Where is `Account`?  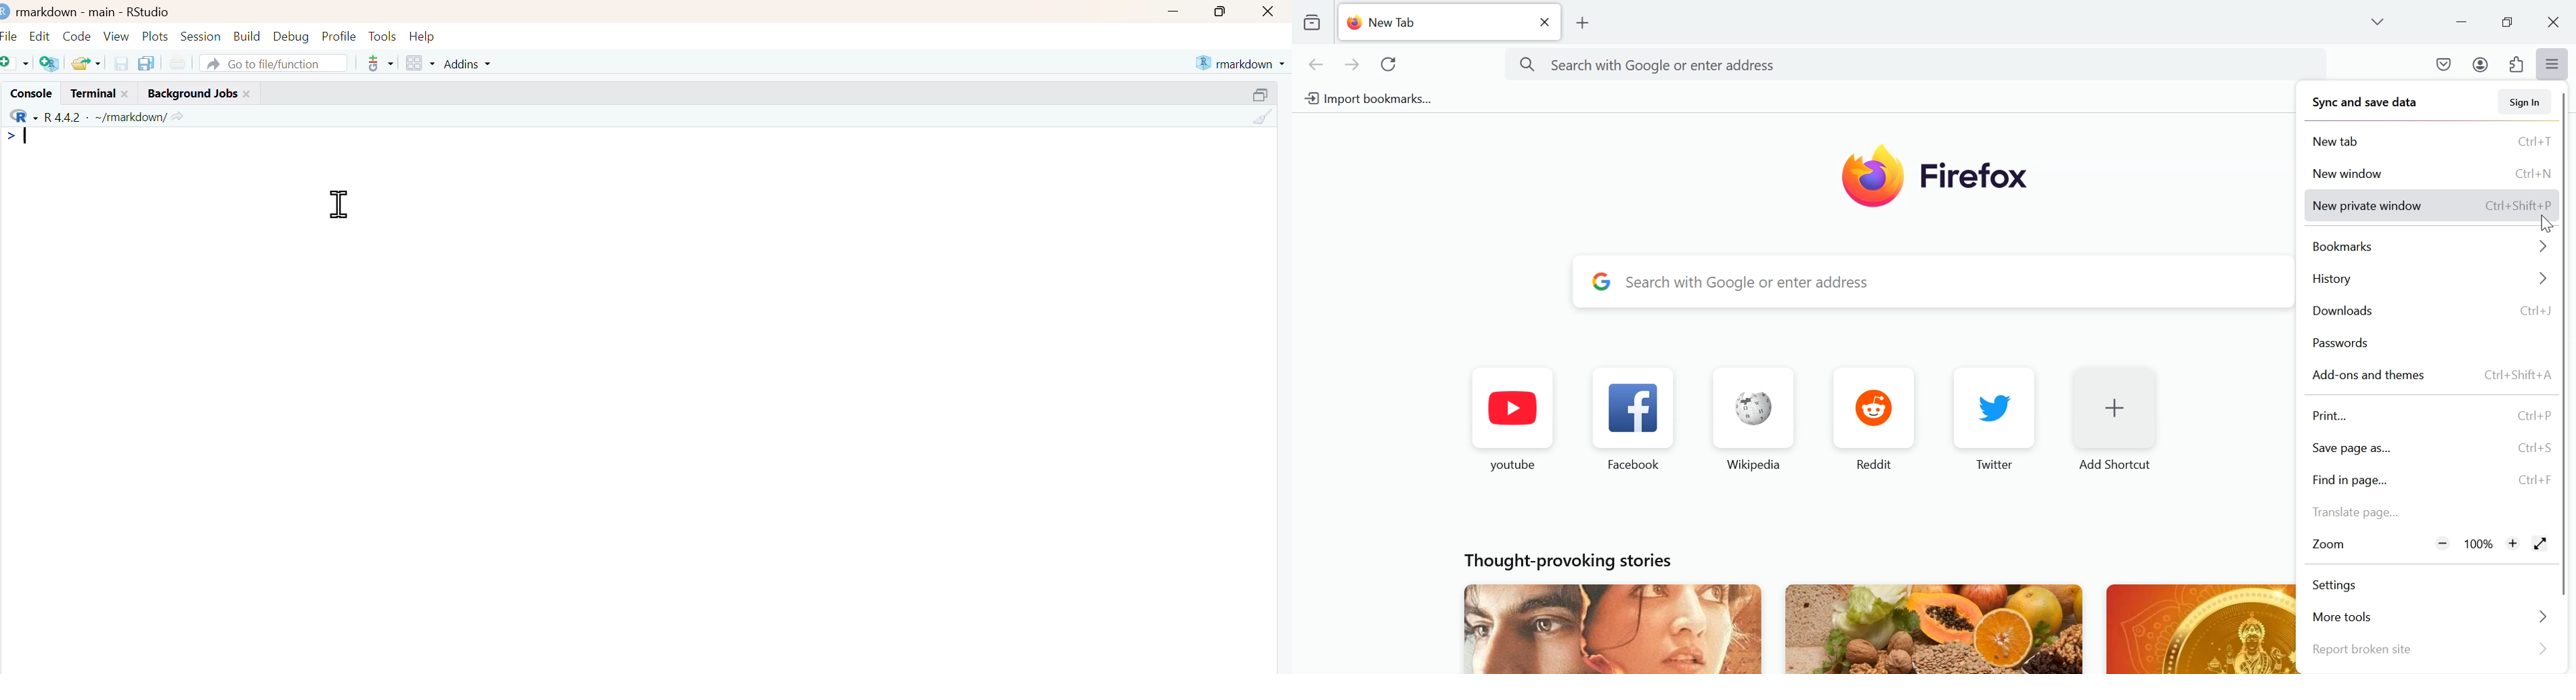
Account is located at coordinates (2480, 65).